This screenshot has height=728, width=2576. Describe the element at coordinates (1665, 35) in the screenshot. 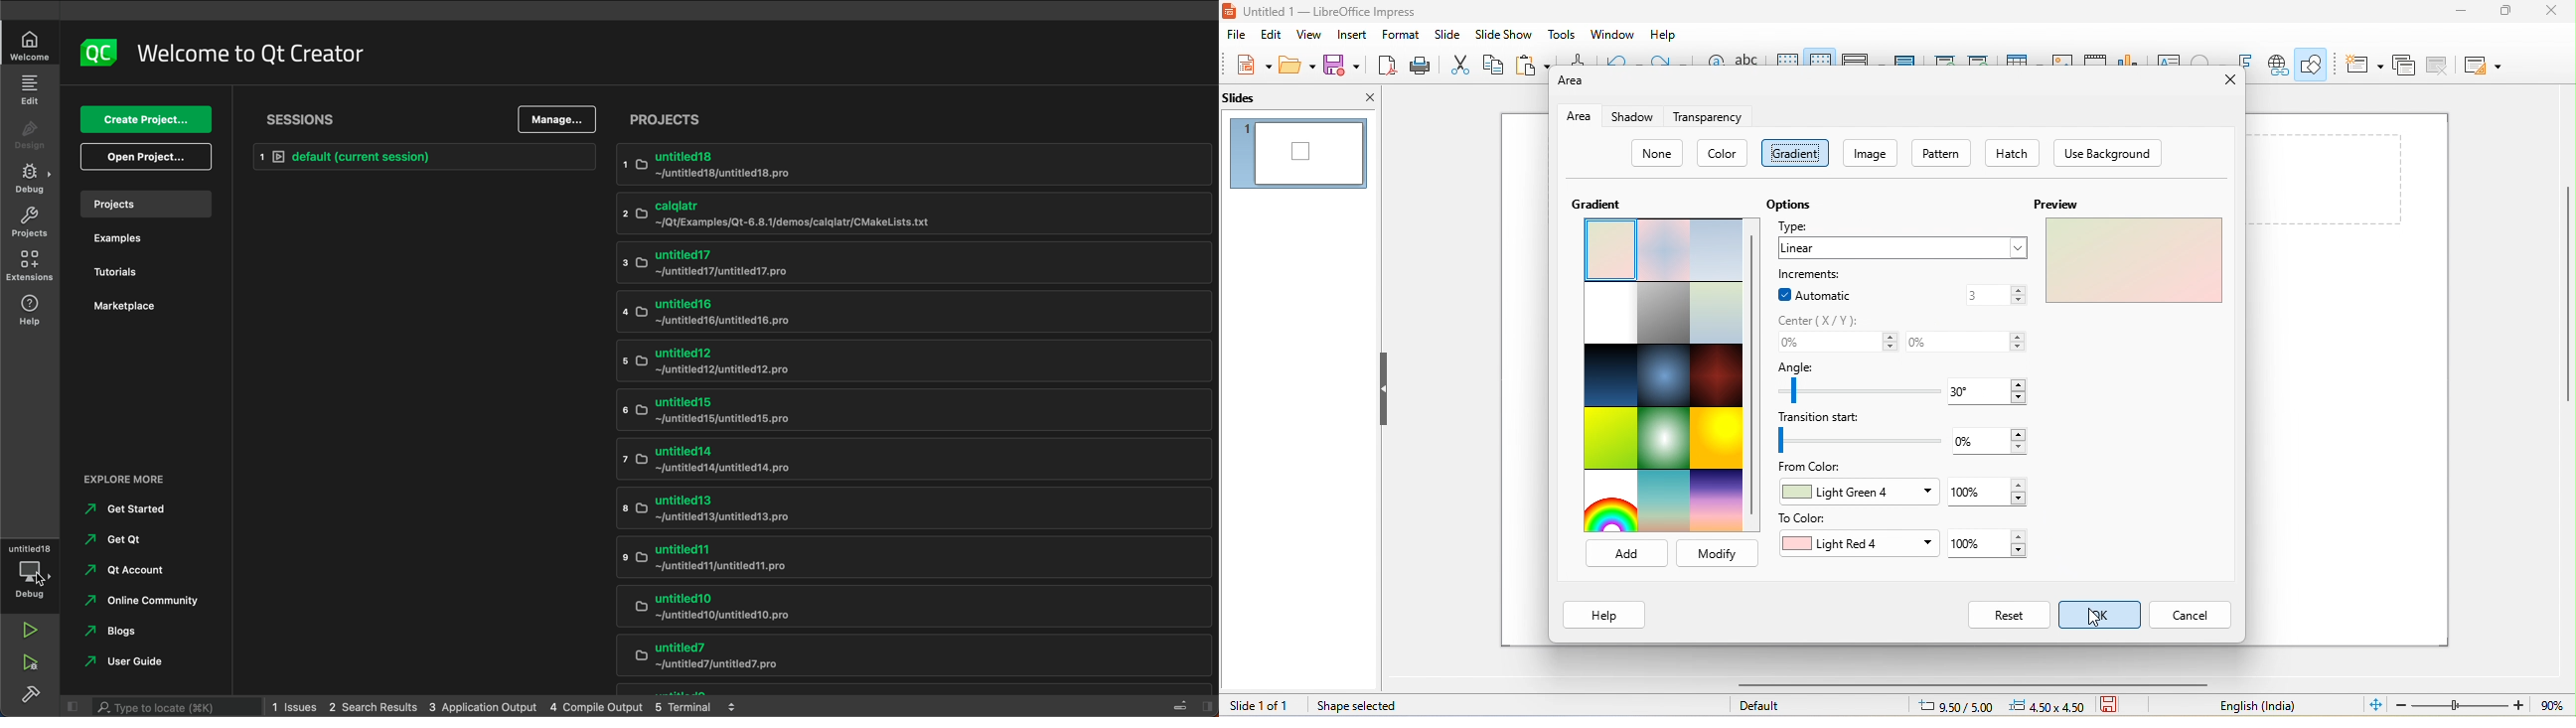

I see `help` at that location.